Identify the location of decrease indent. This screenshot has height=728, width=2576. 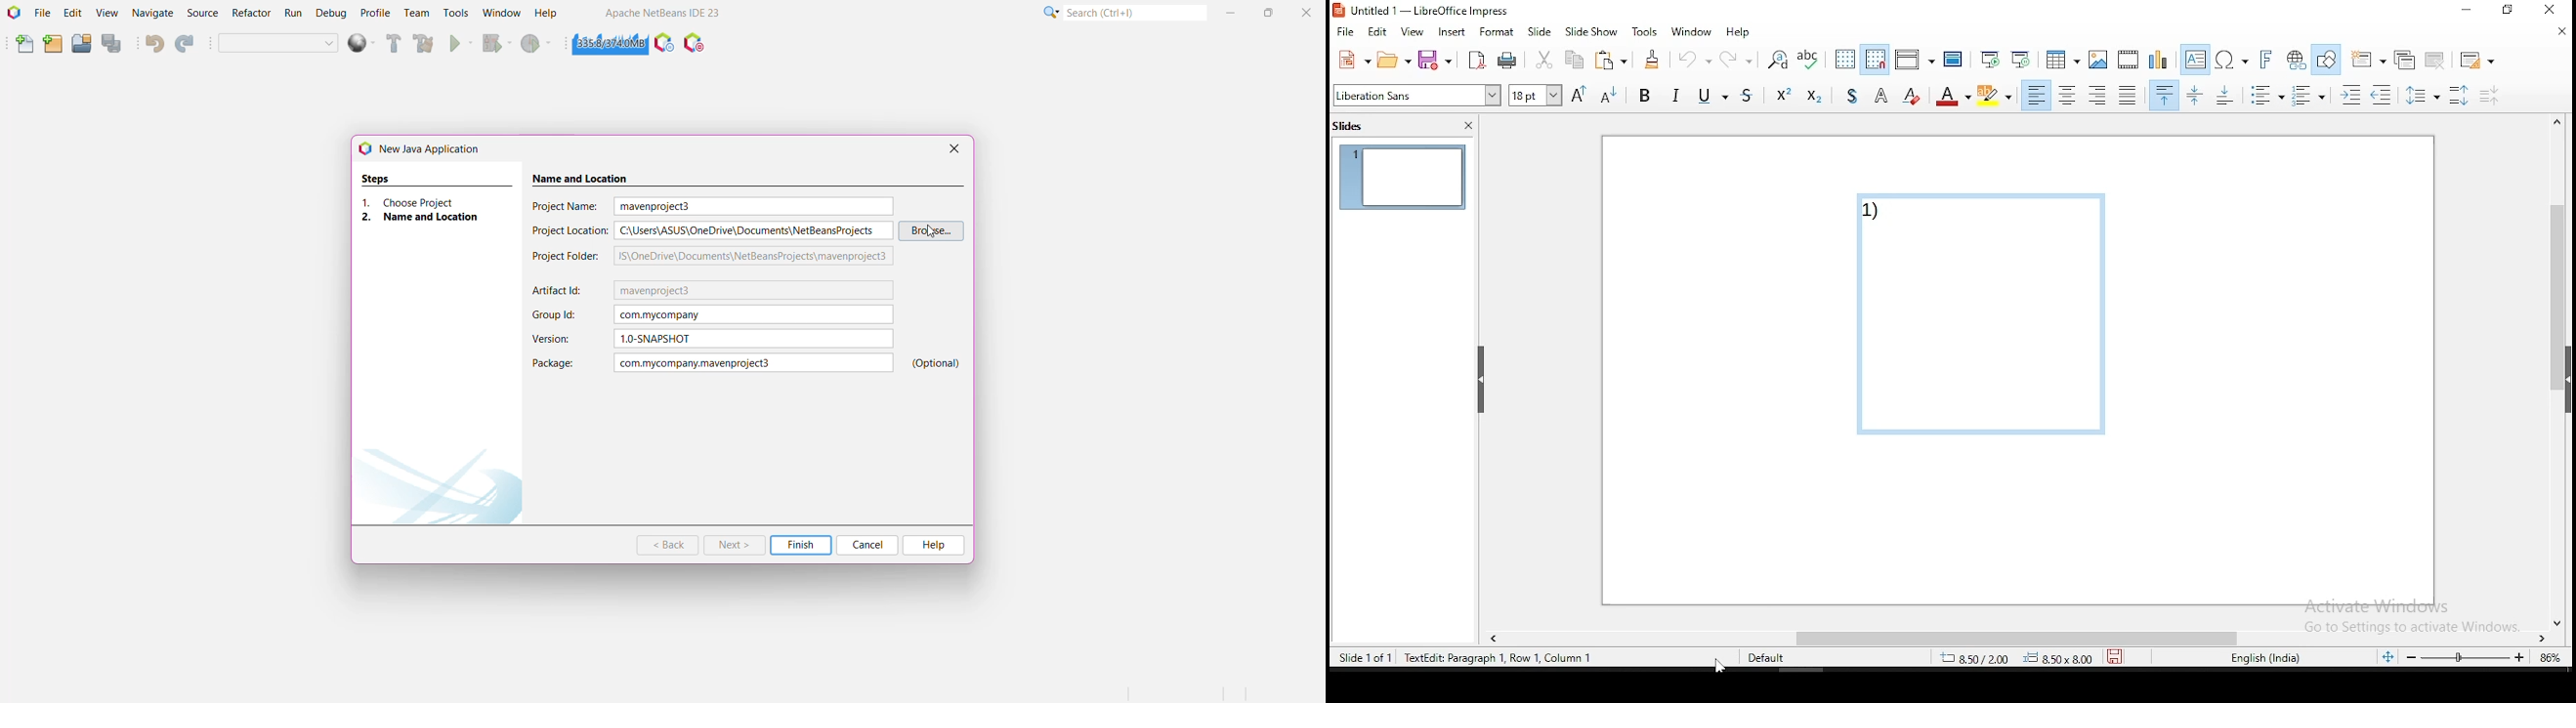
(2383, 96).